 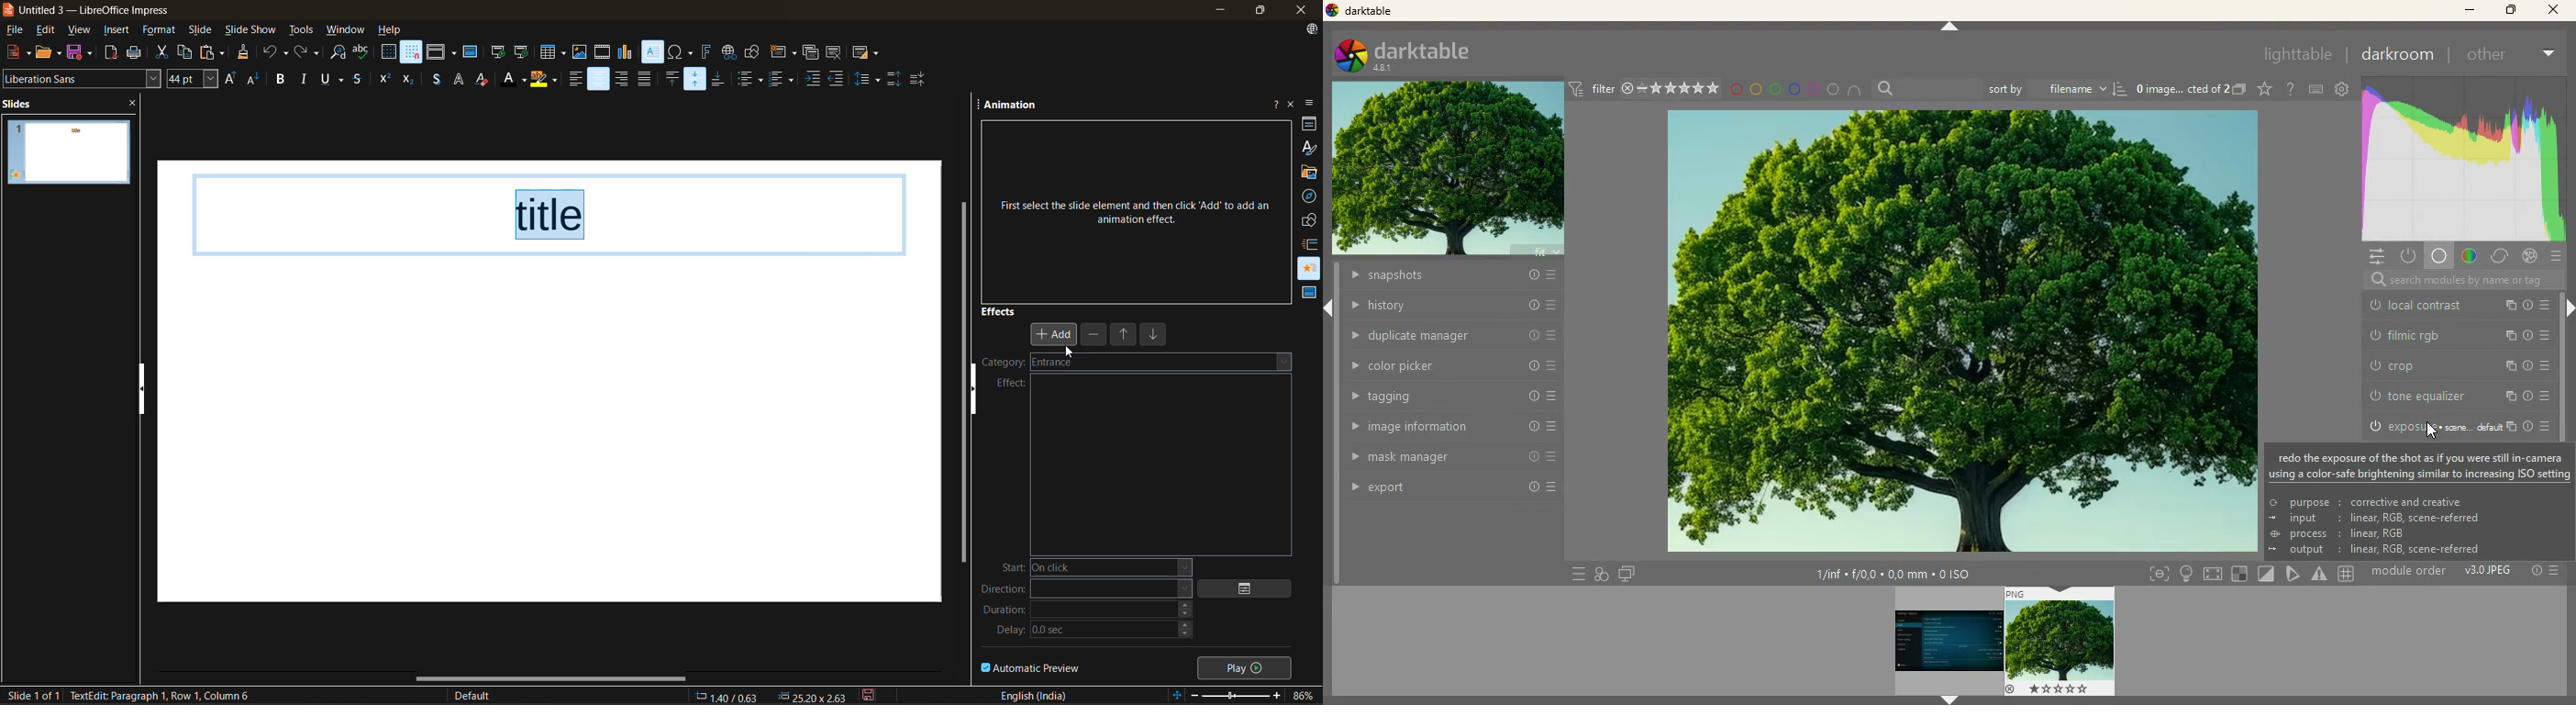 I want to click on green circle, so click(x=1773, y=89).